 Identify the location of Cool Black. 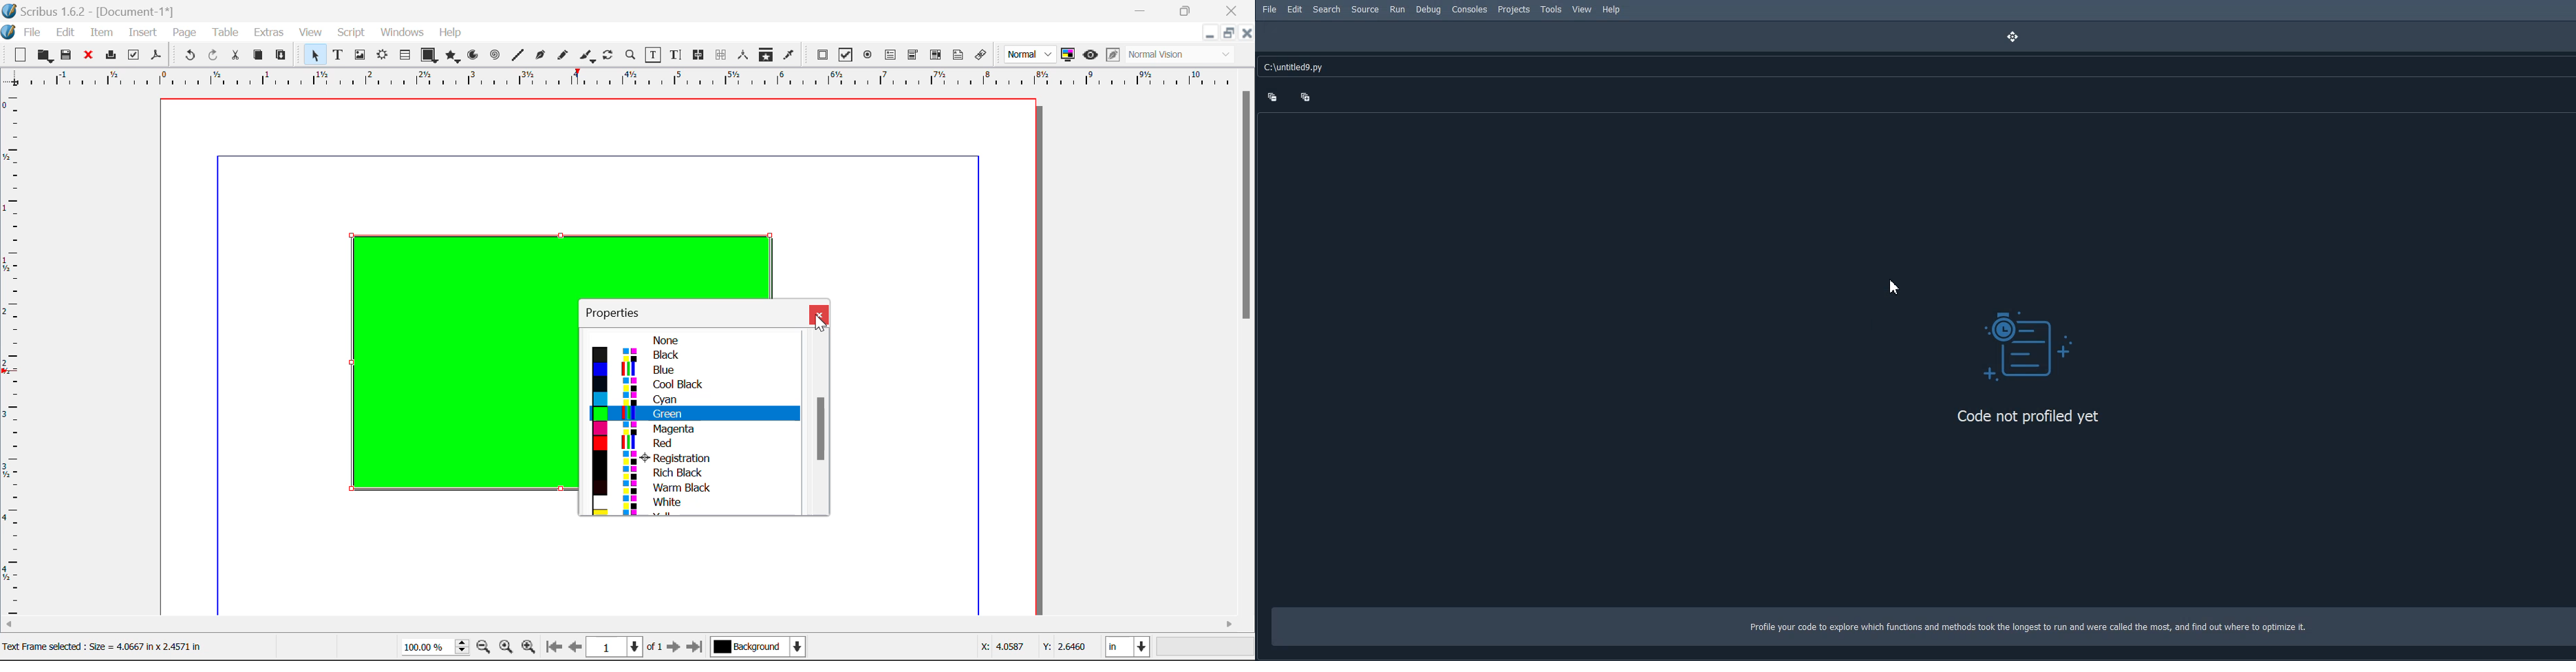
(695, 385).